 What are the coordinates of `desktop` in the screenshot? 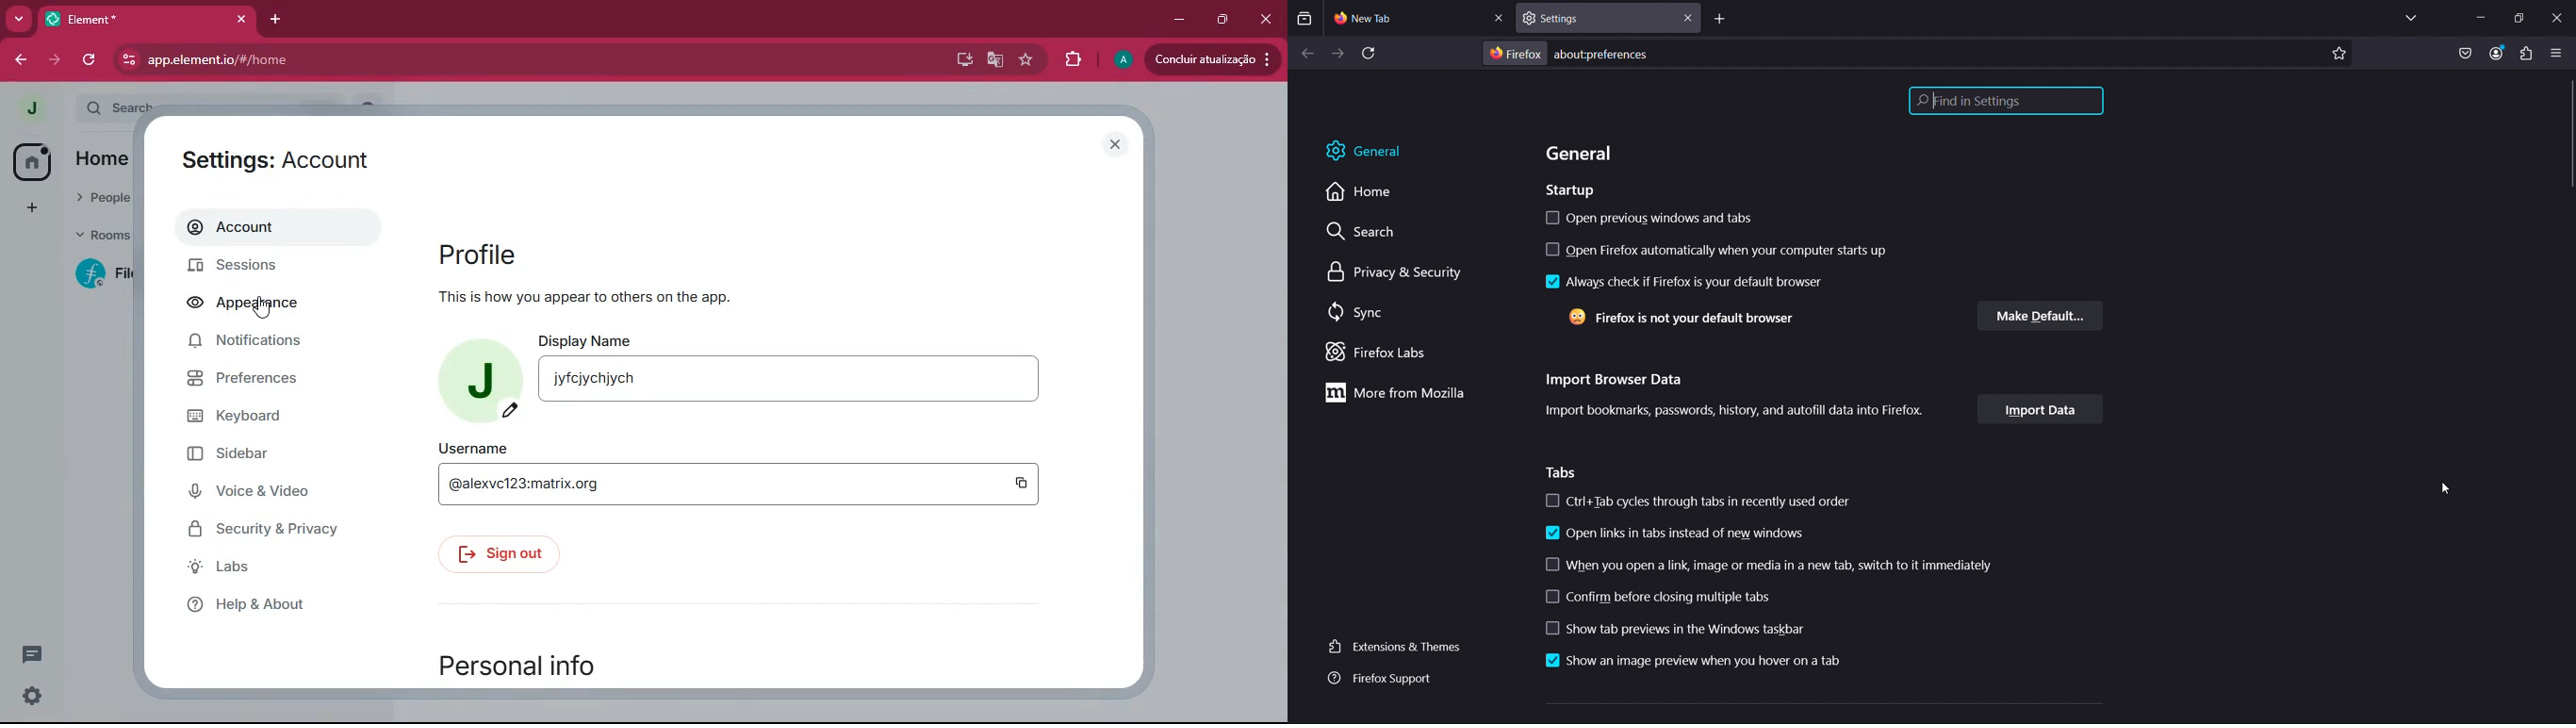 It's located at (961, 60).